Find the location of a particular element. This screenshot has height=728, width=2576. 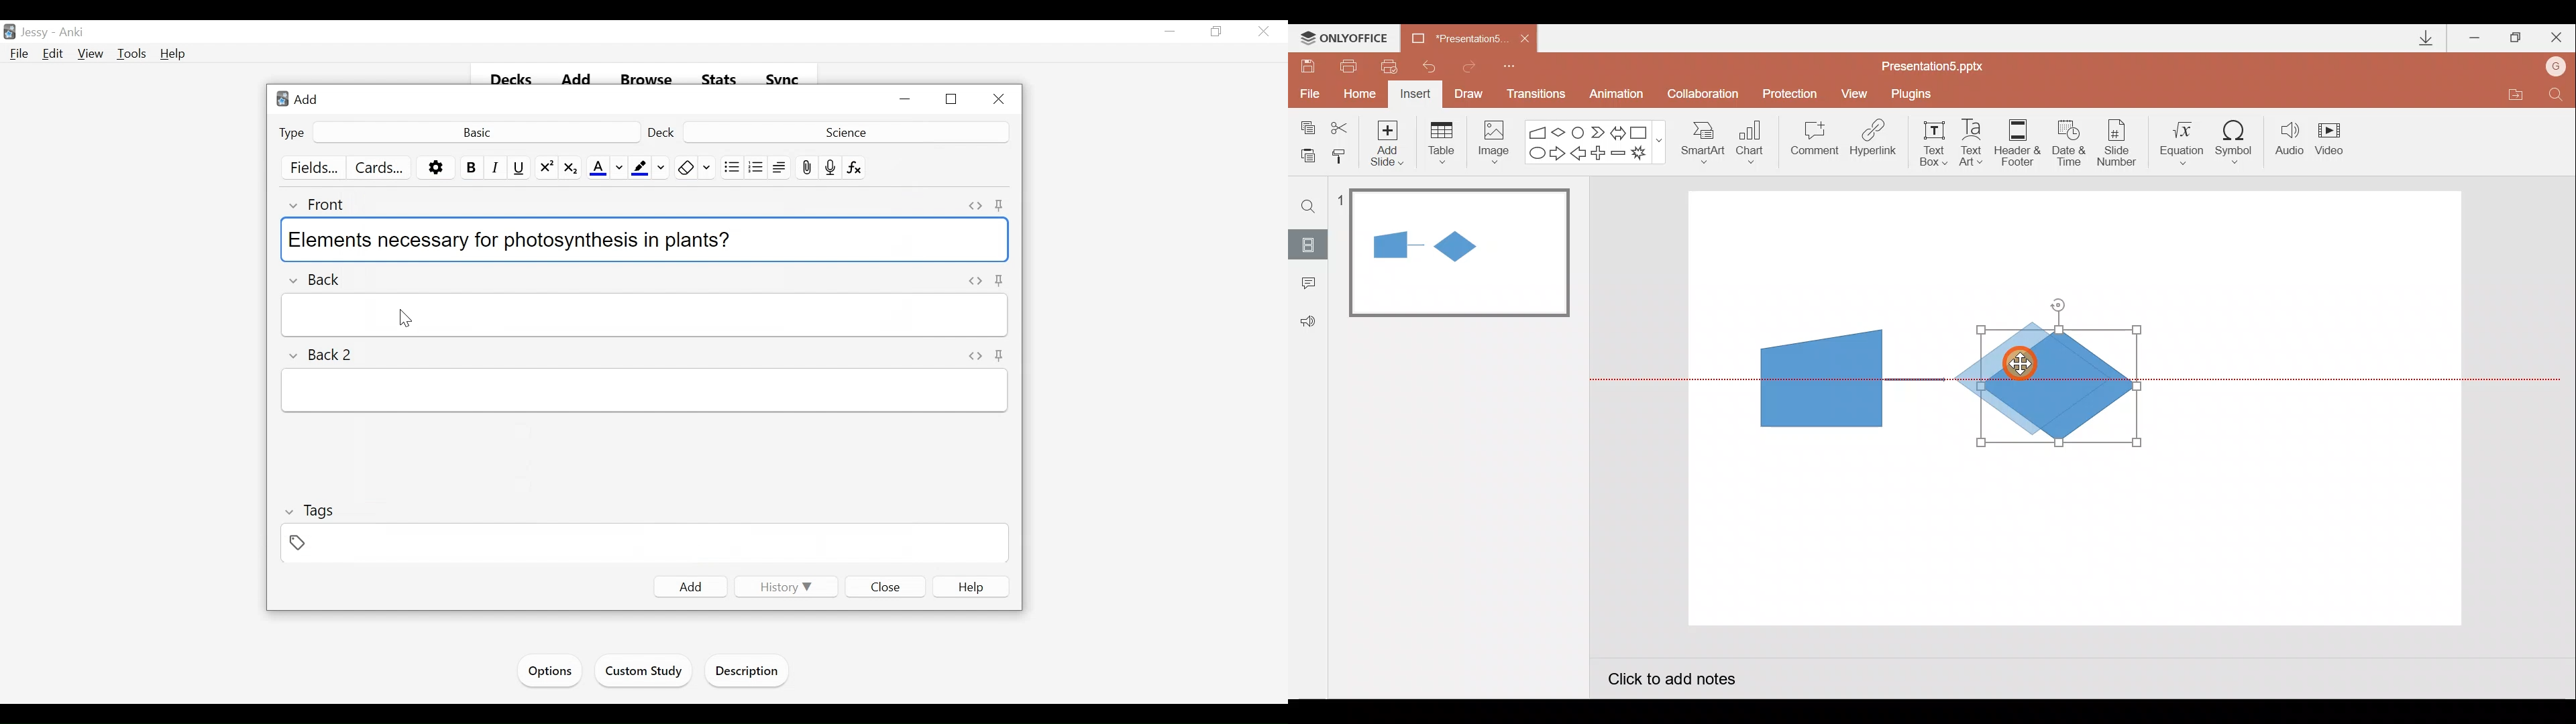

Tags Field is located at coordinates (646, 544).